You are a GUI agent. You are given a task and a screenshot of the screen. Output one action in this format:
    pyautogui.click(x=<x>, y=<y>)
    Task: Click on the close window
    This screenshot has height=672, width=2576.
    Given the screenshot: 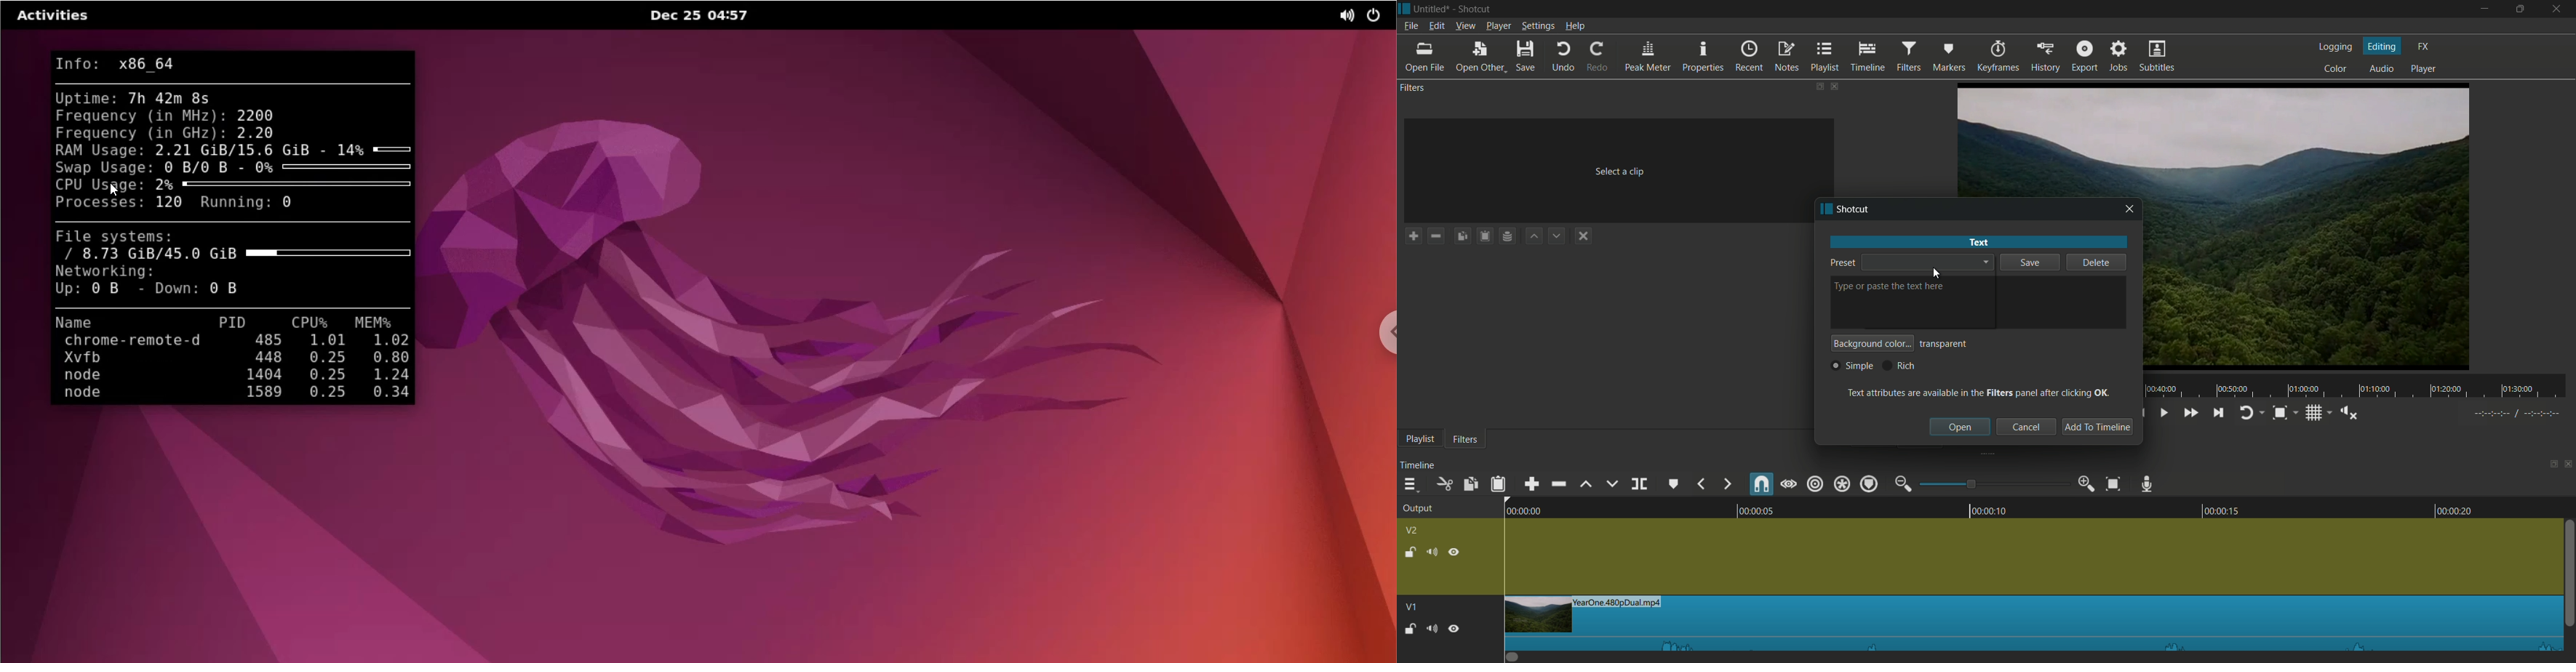 What is the action you would take?
    pyautogui.click(x=2130, y=209)
    